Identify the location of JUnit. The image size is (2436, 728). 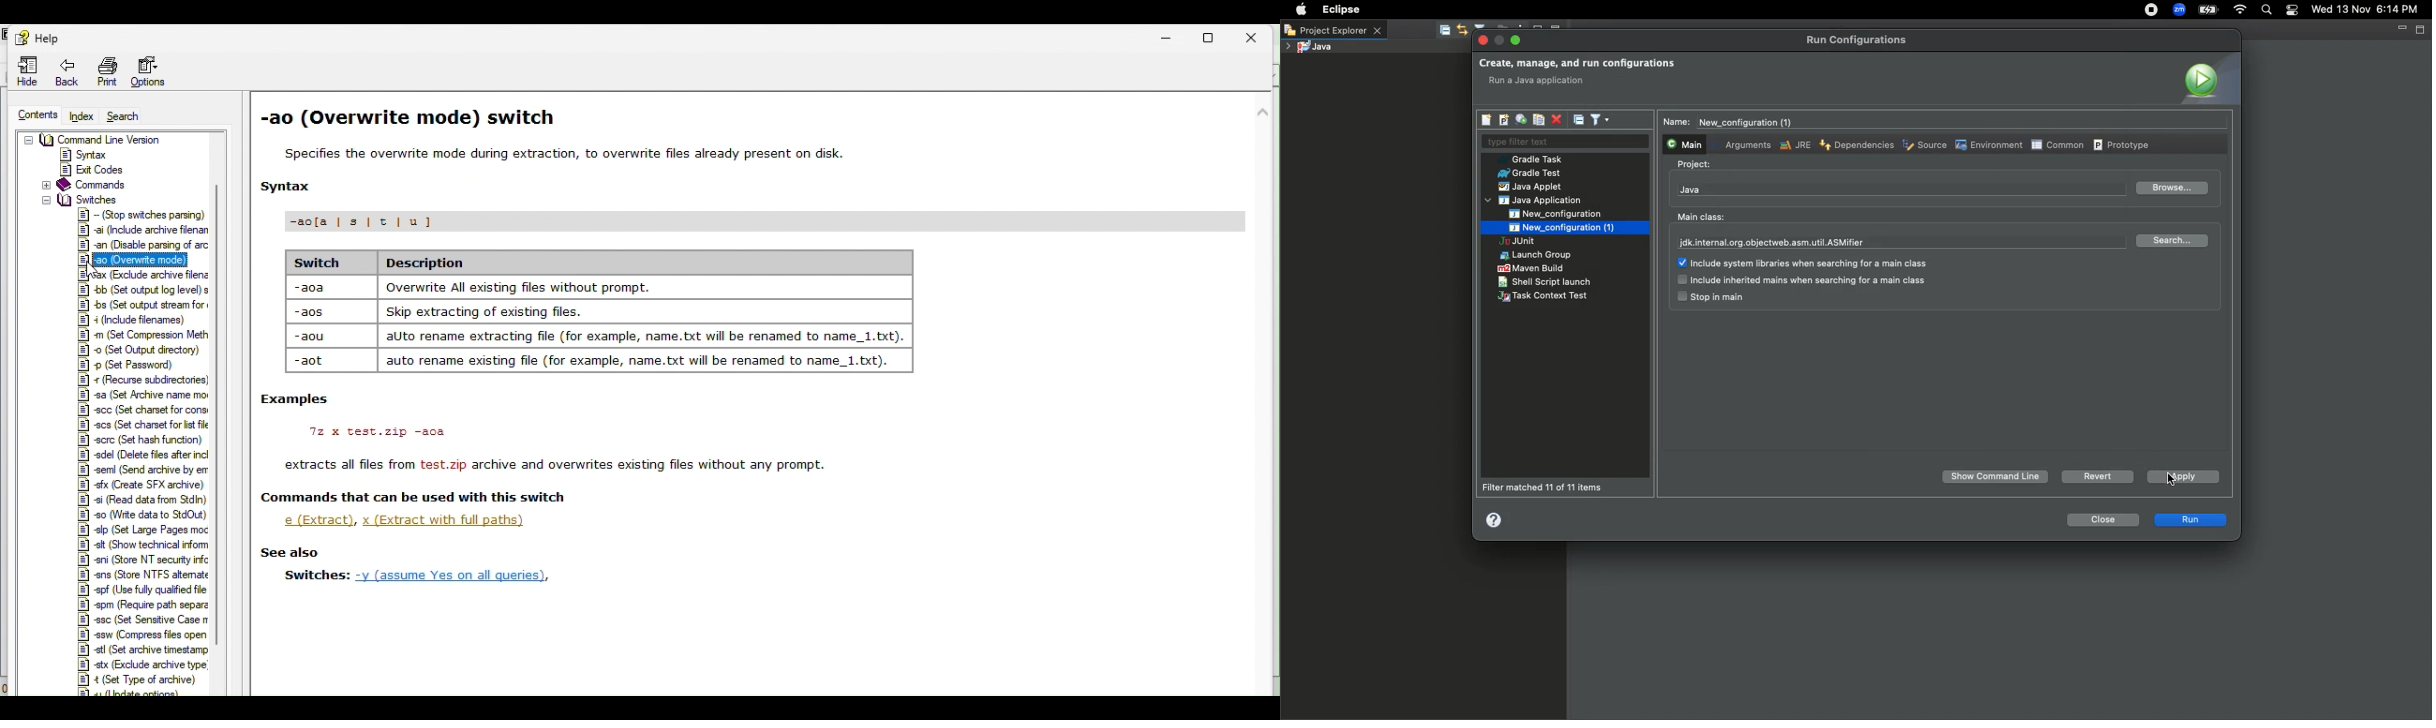
(1530, 242).